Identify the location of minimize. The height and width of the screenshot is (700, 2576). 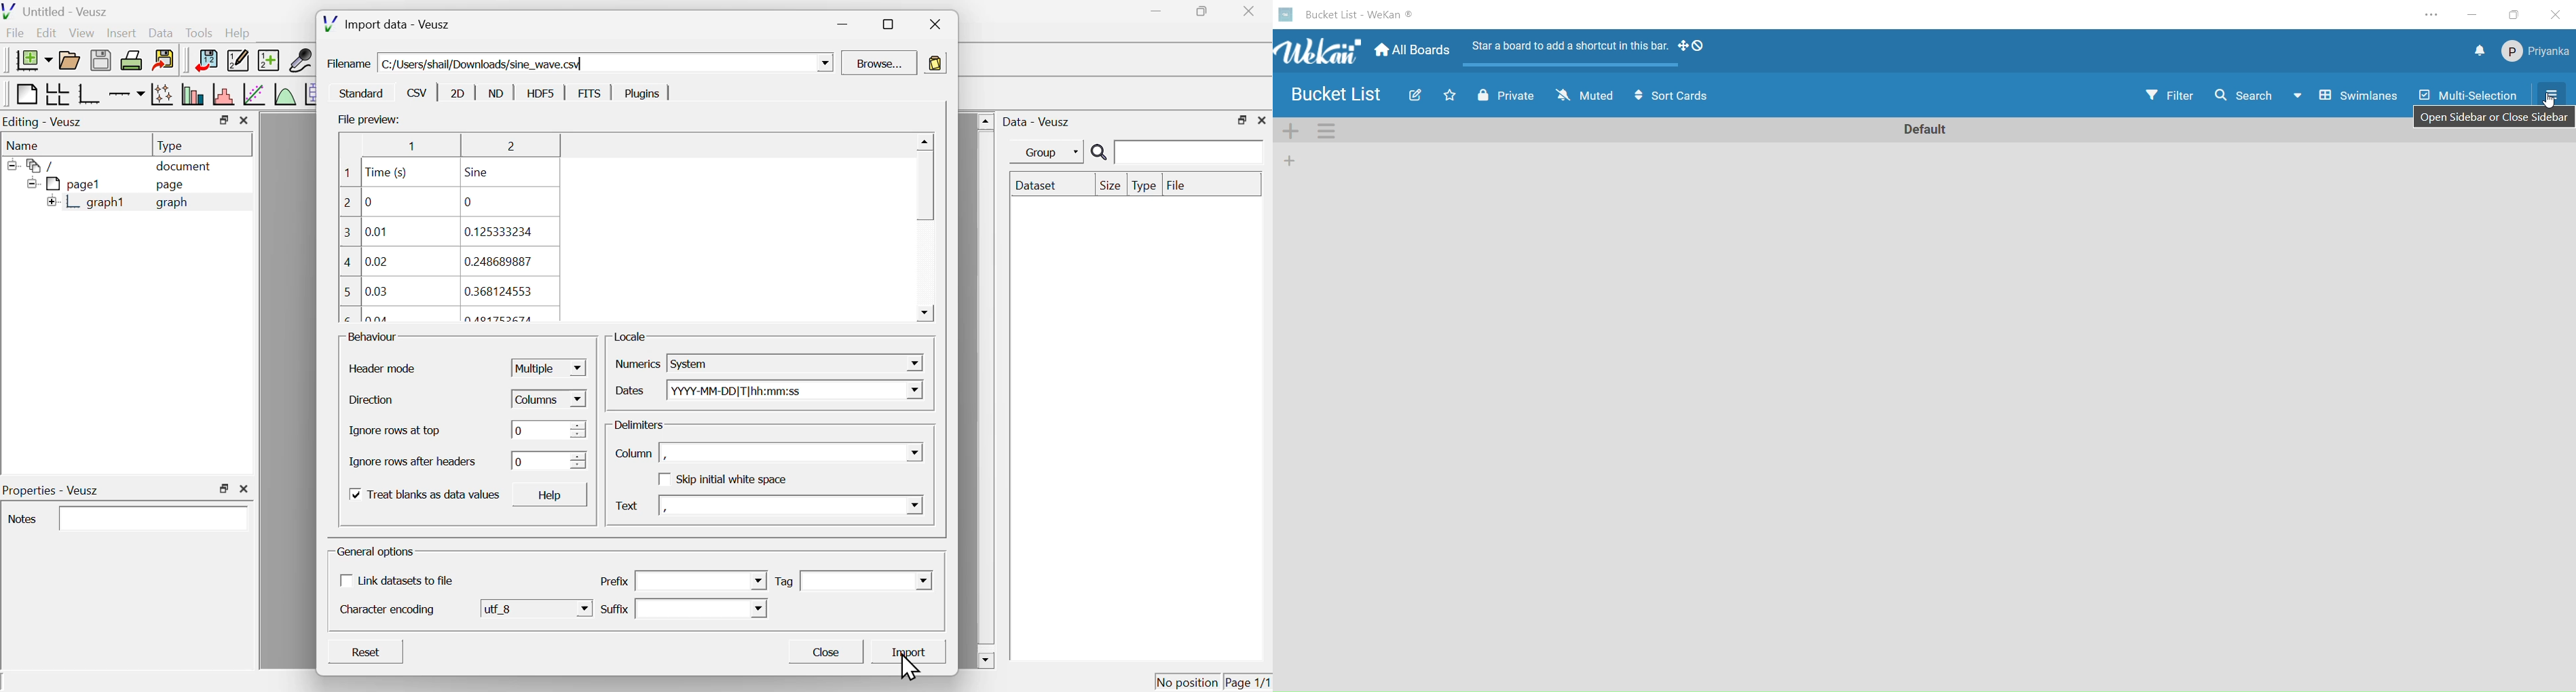
(1153, 11).